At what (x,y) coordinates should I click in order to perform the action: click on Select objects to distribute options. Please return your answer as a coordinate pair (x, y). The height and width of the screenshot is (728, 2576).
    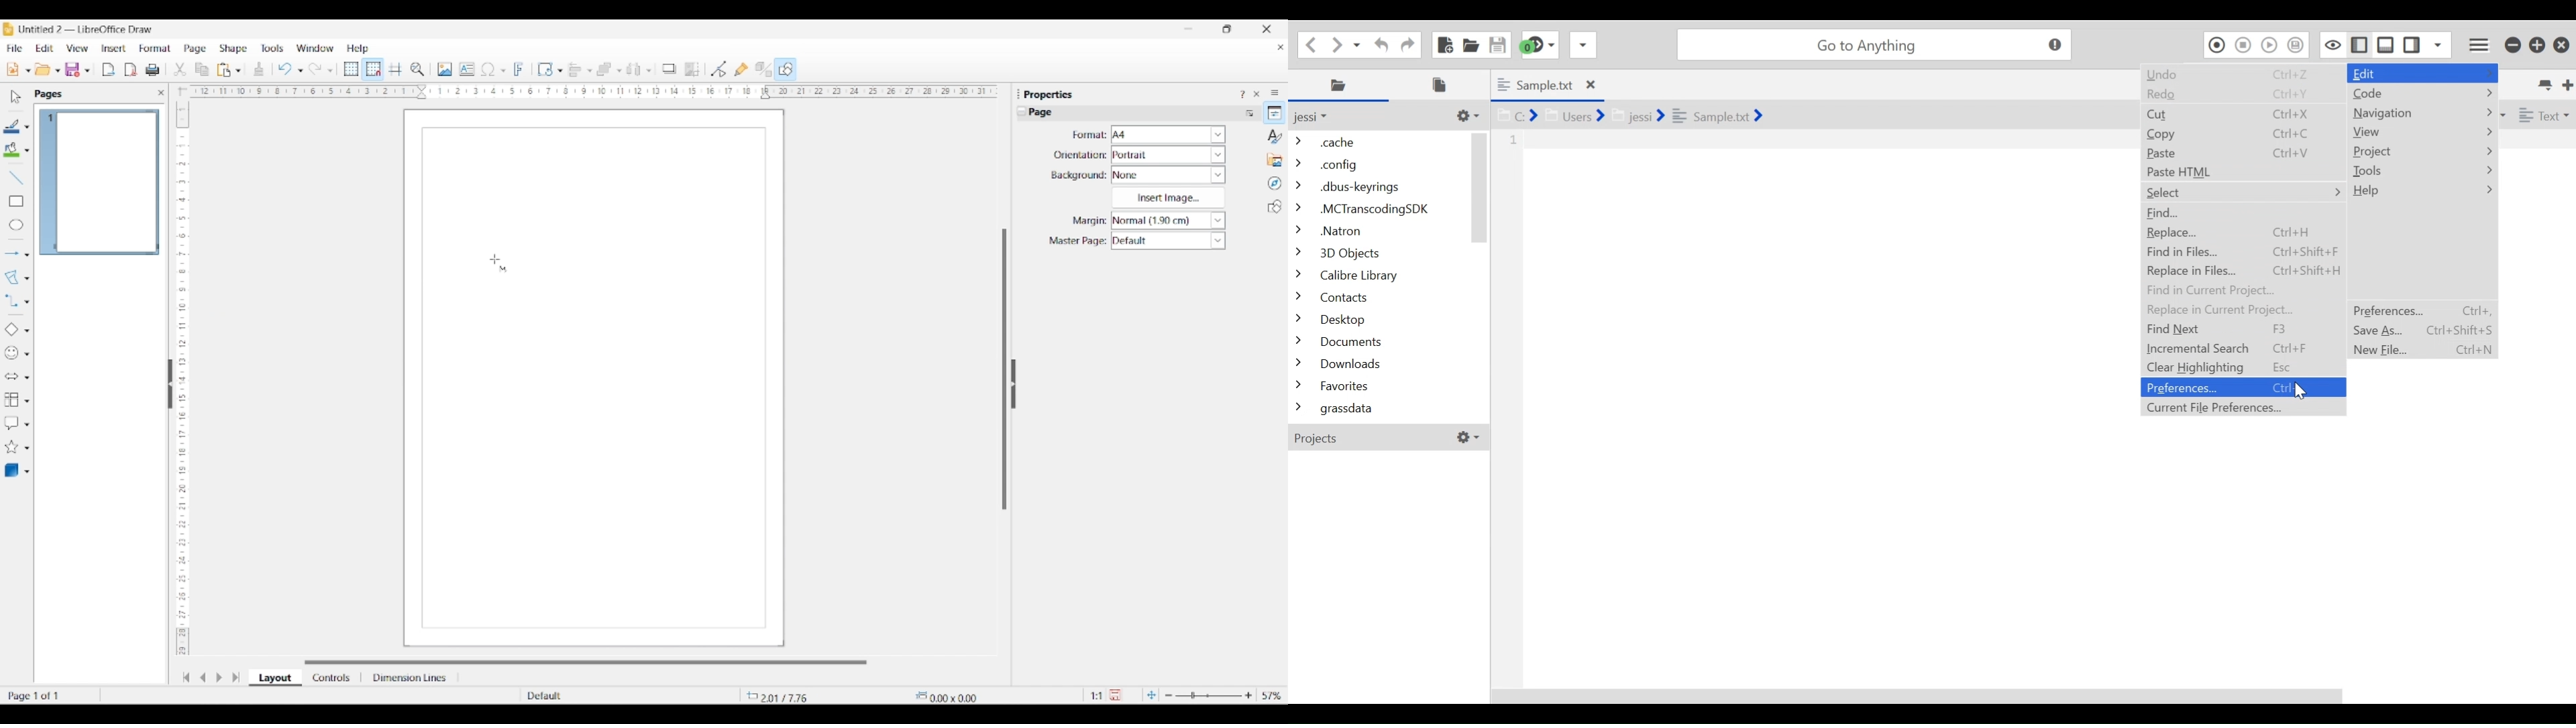
    Looking at the image, I should click on (649, 70).